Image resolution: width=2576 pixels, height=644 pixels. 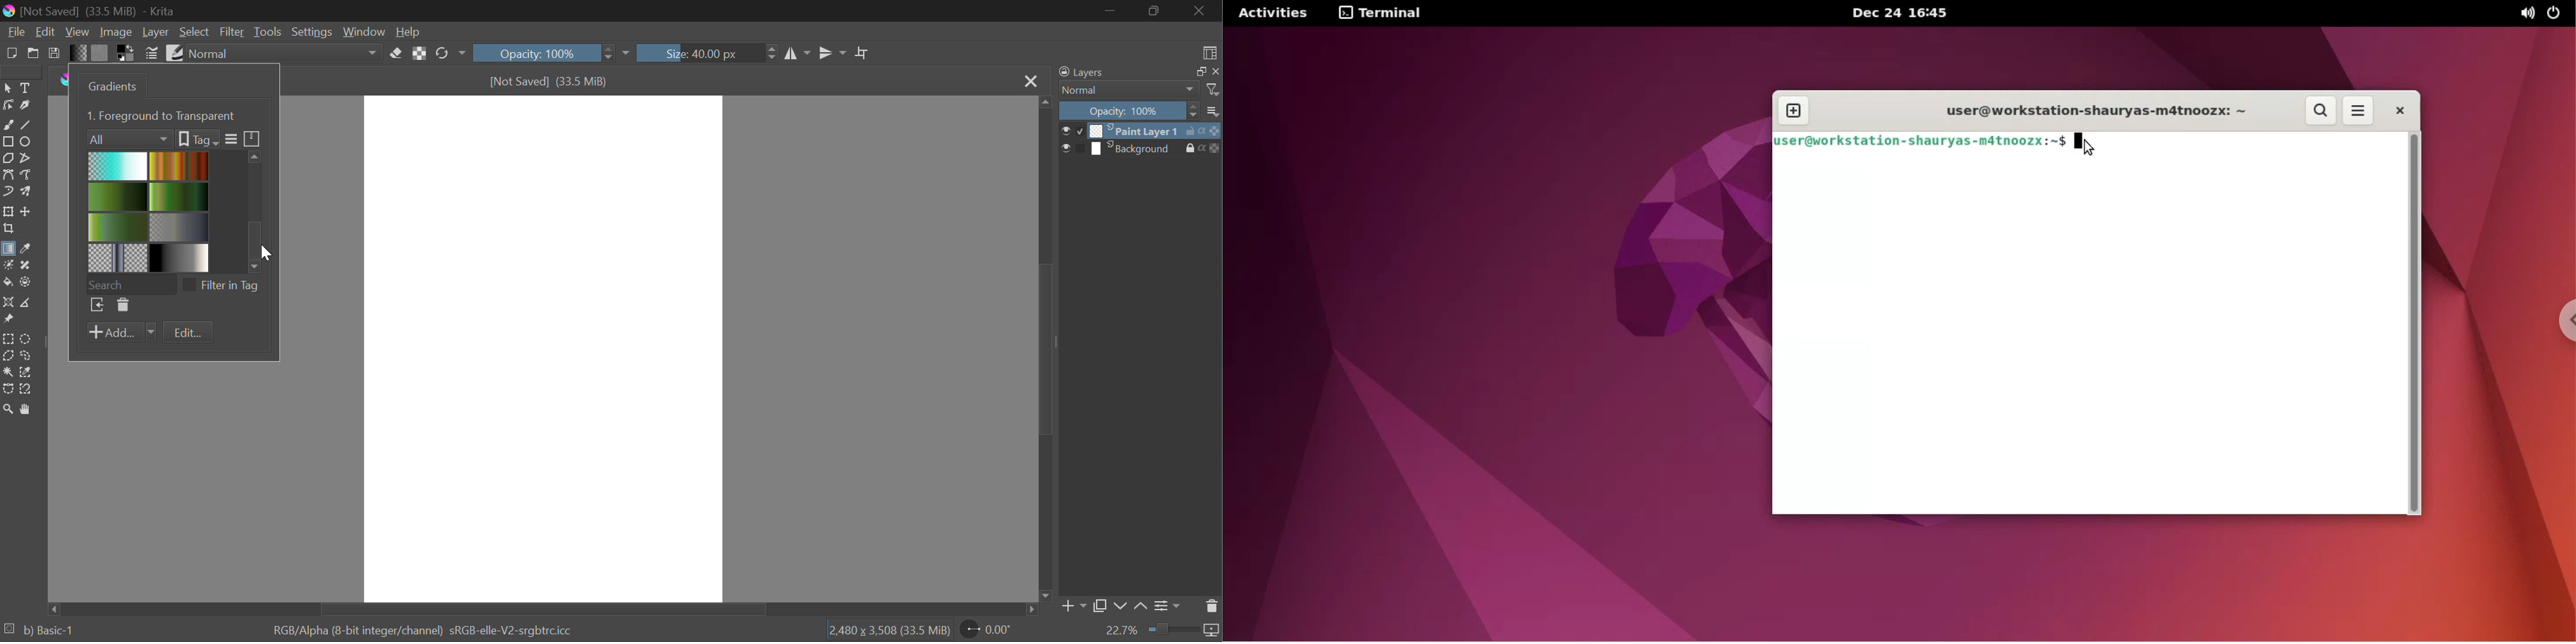 I want to click on Zoom, so click(x=8, y=409).